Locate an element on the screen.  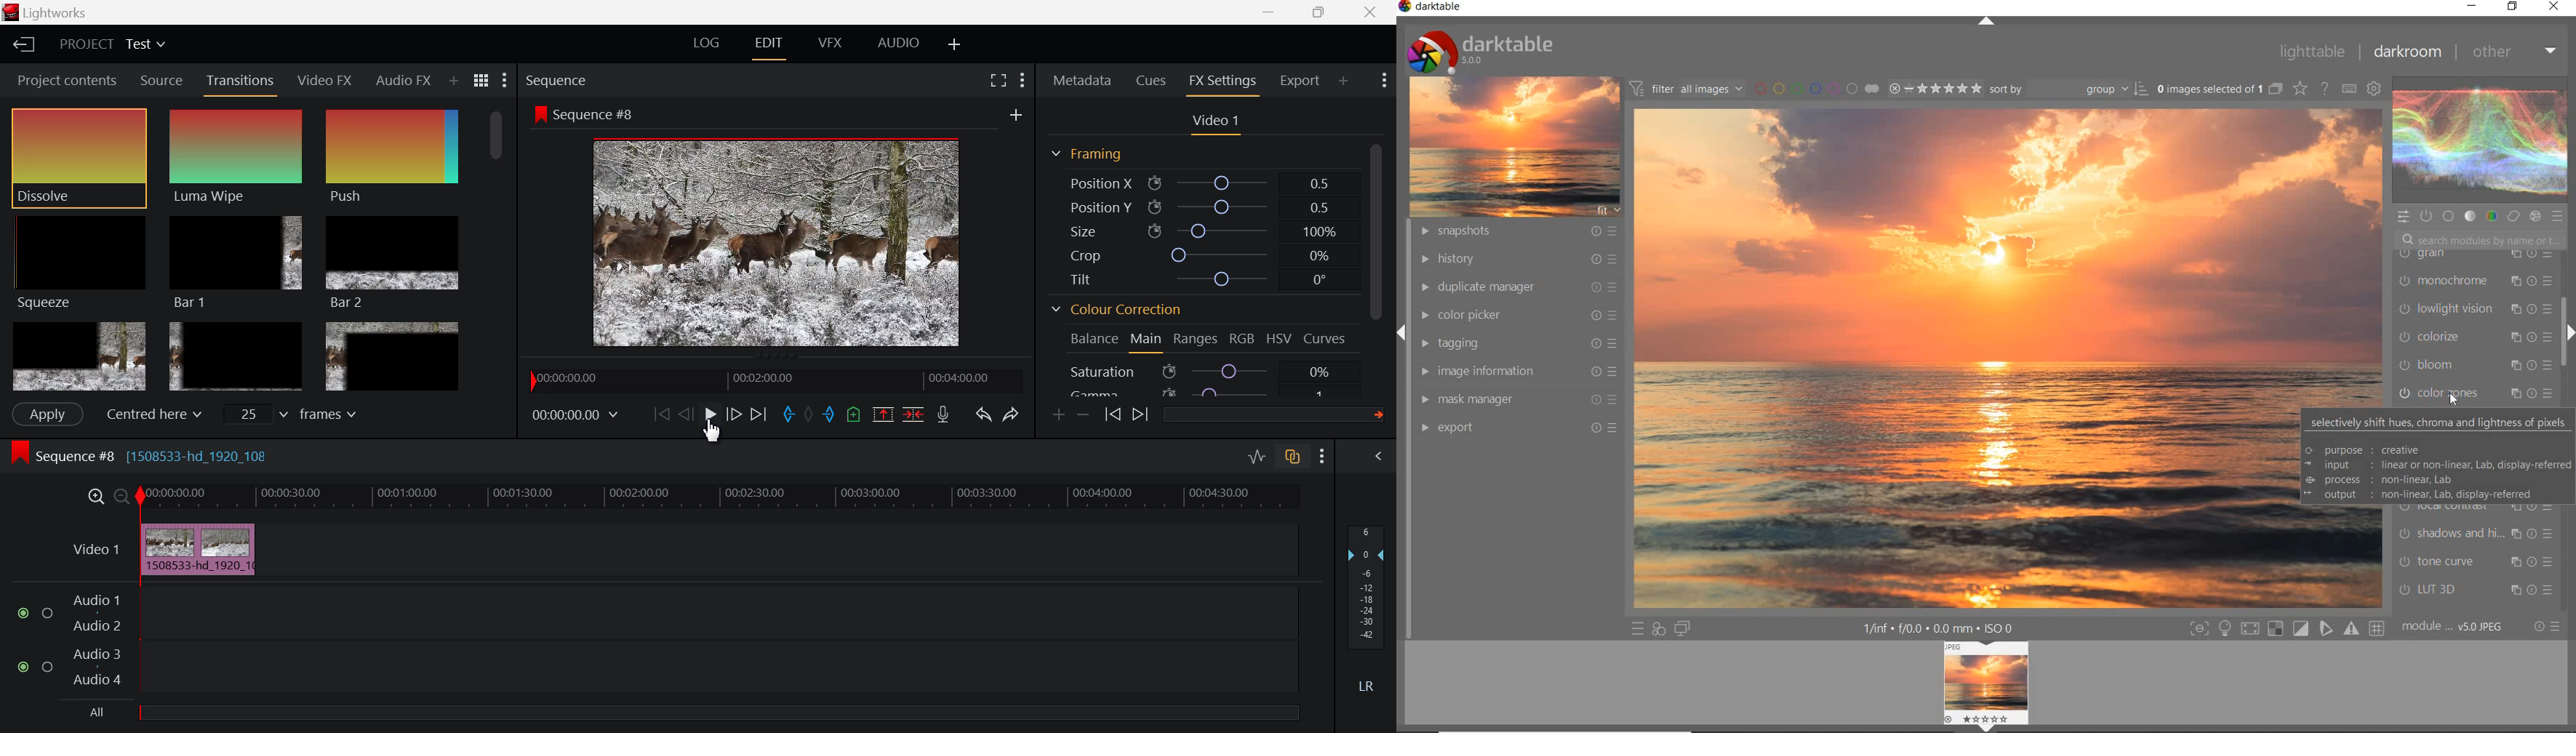
Timeline Zoom In is located at coordinates (97, 497).